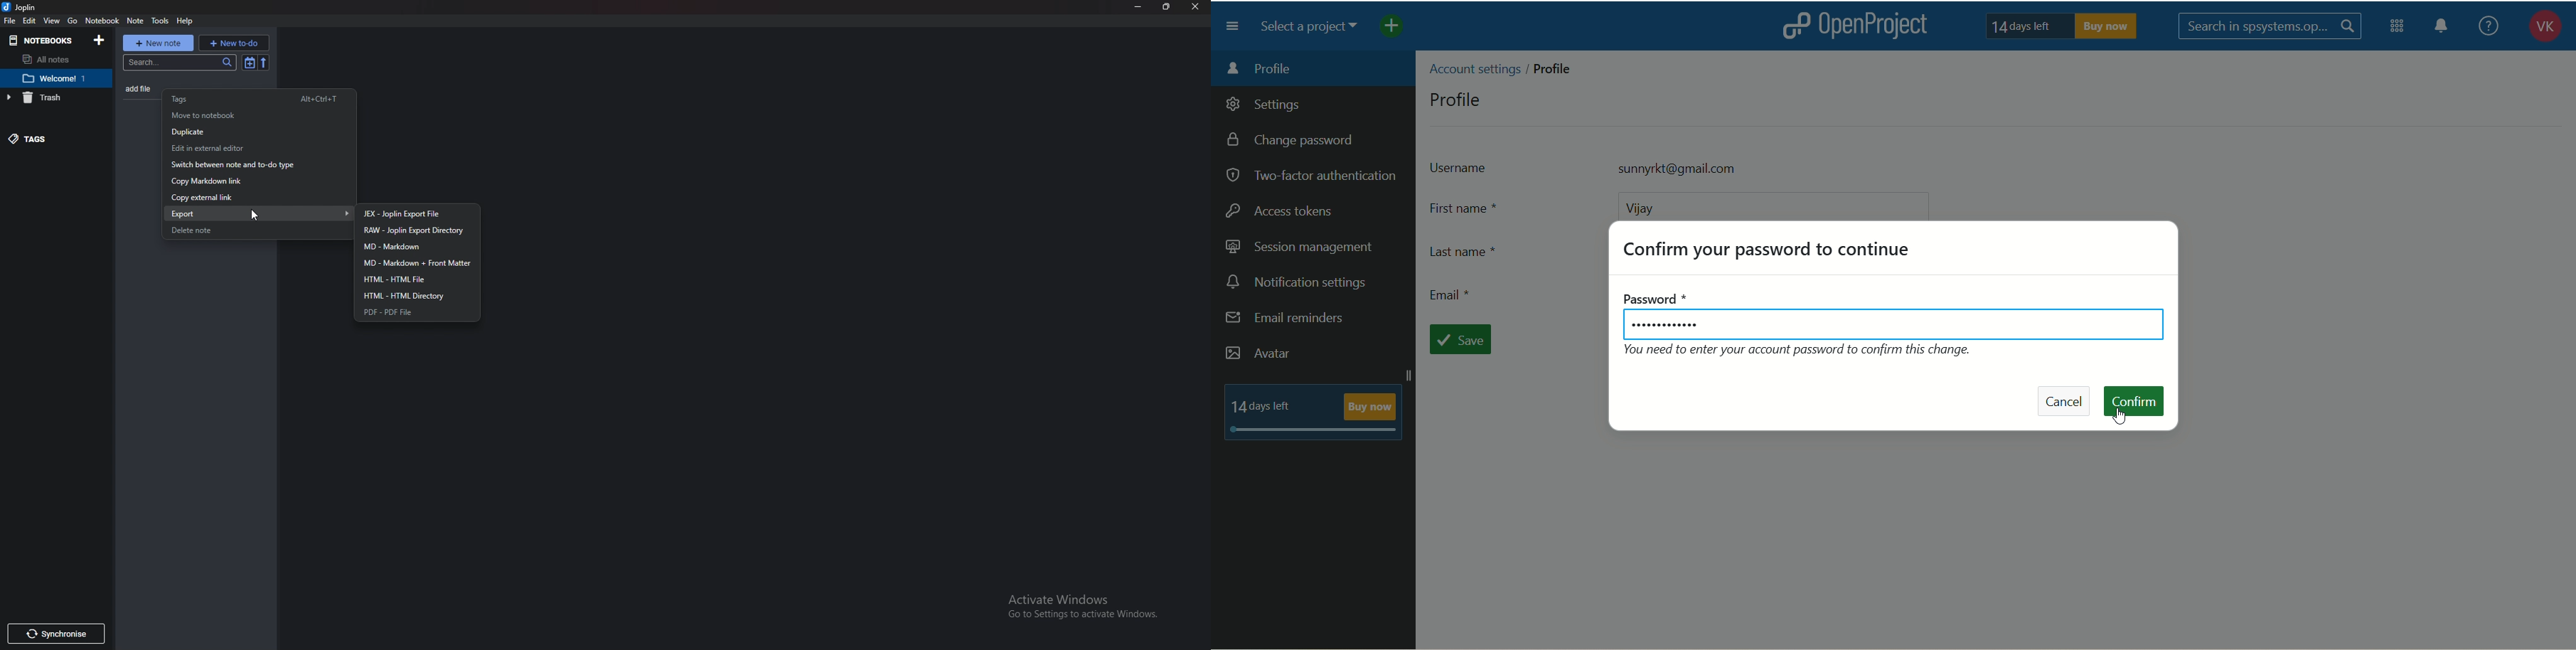 This screenshot has height=672, width=2576. I want to click on Minimize, so click(1139, 6).